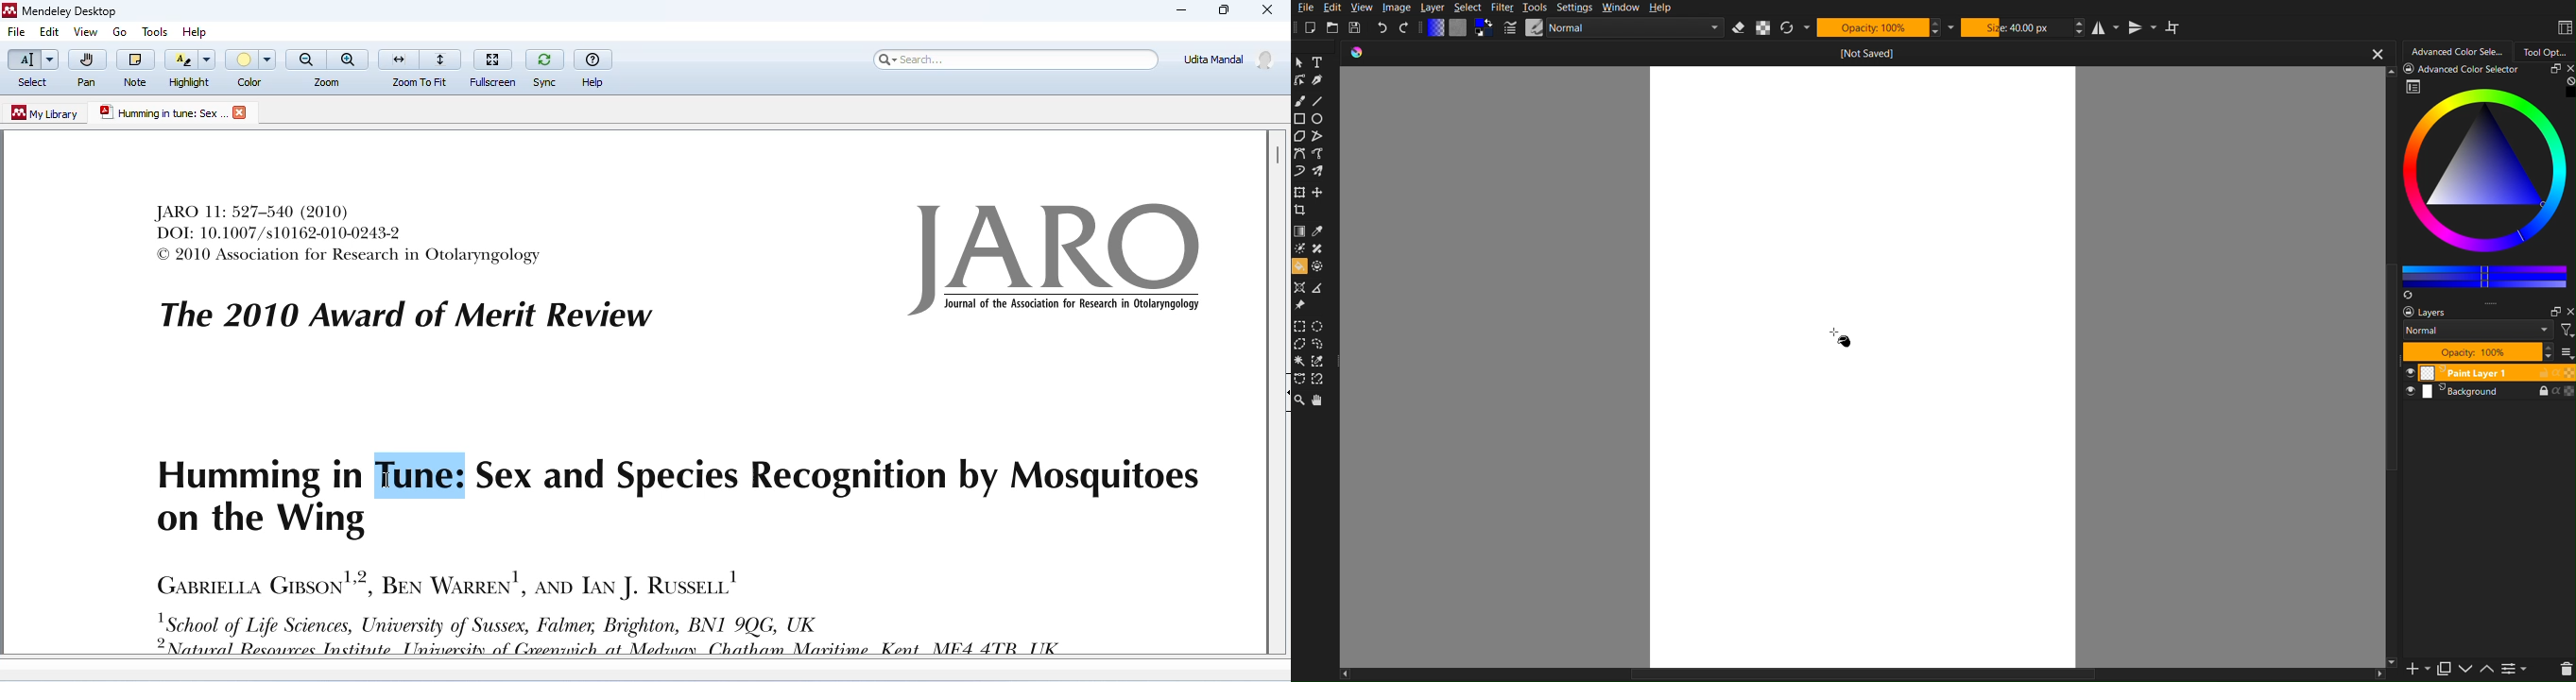 The width and height of the screenshot is (2576, 700). What do you see at coordinates (421, 66) in the screenshot?
I see `zoom to fit` at bounding box center [421, 66].